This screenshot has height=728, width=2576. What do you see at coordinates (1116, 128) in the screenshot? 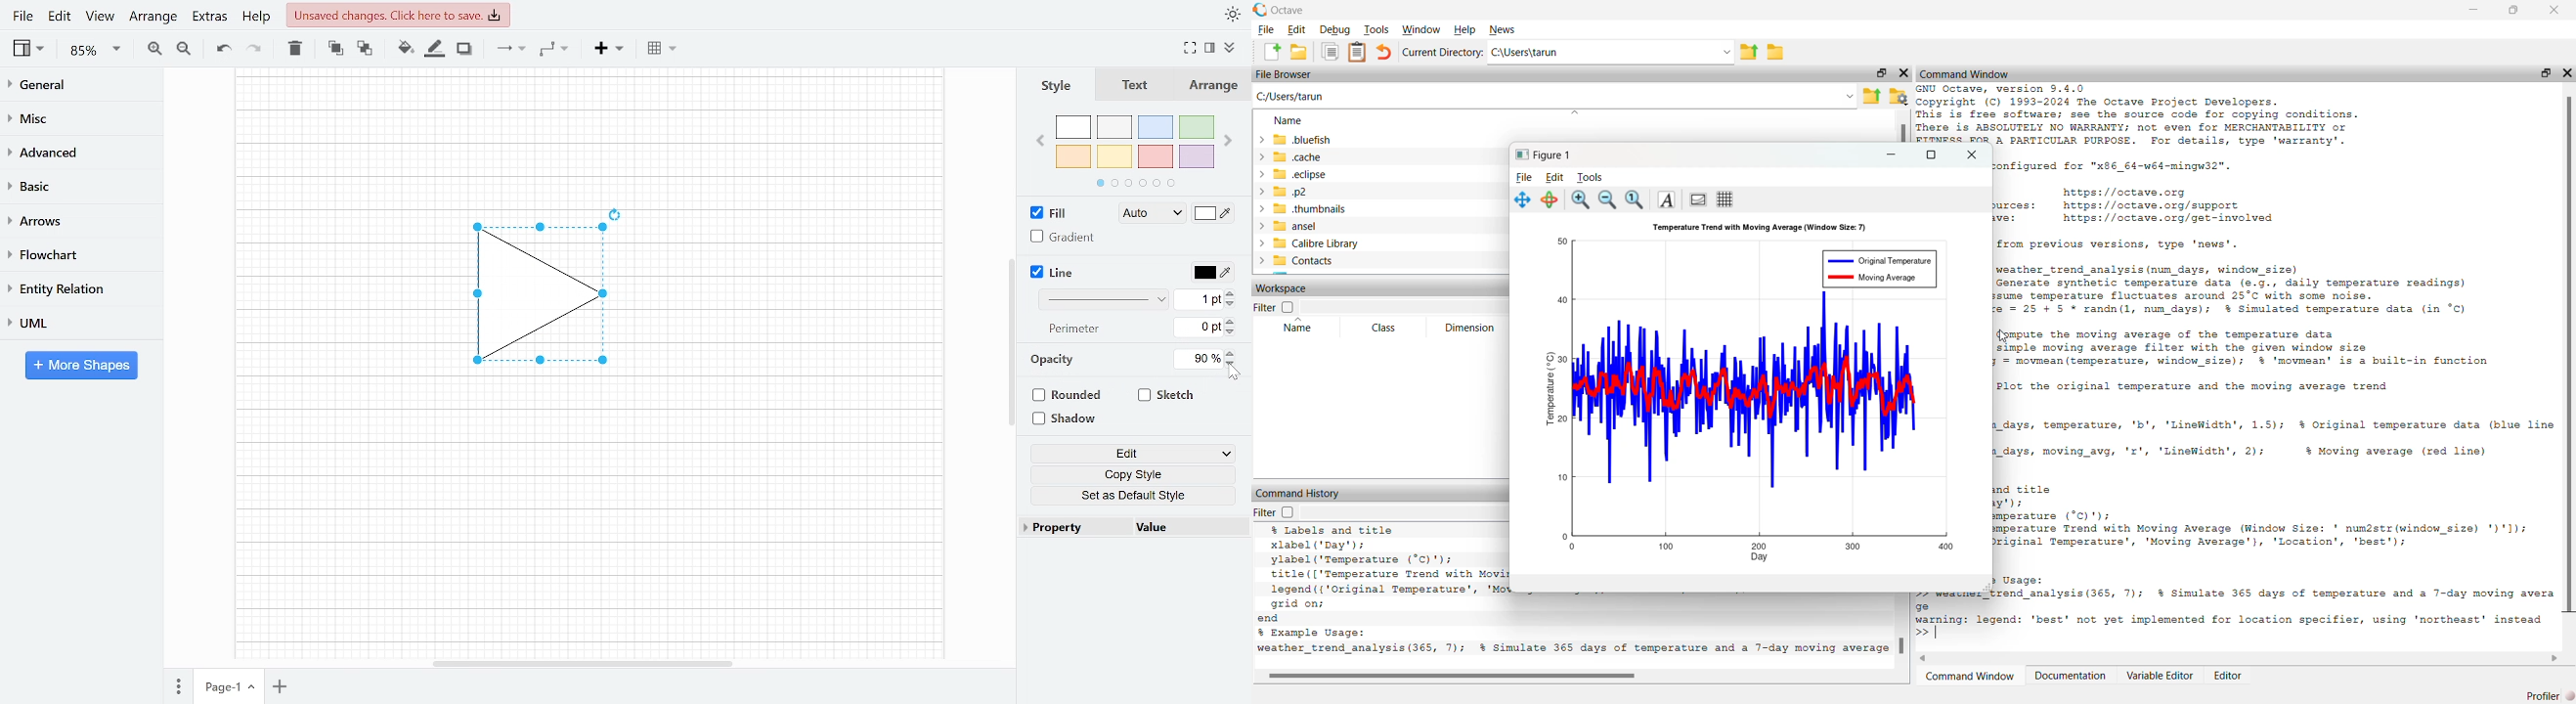
I see `ash` at bounding box center [1116, 128].